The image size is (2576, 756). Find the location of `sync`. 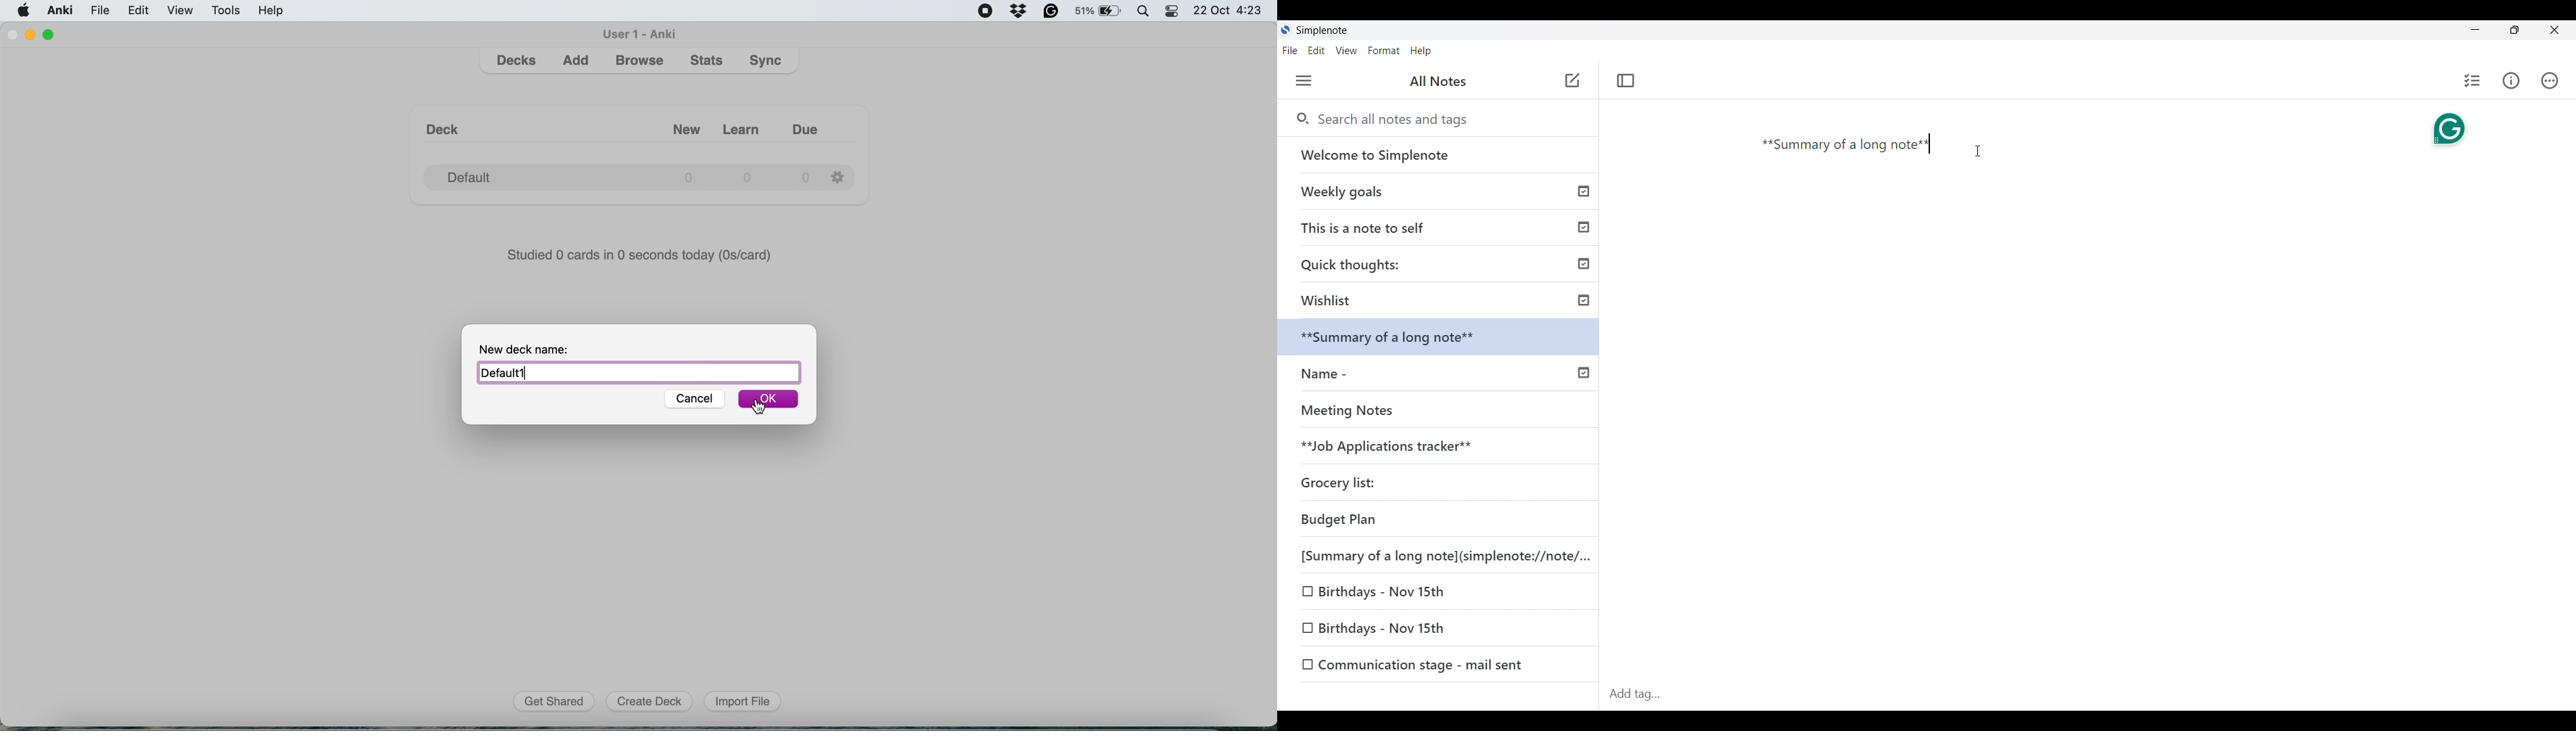

sync is located at coordinates (768, 62).